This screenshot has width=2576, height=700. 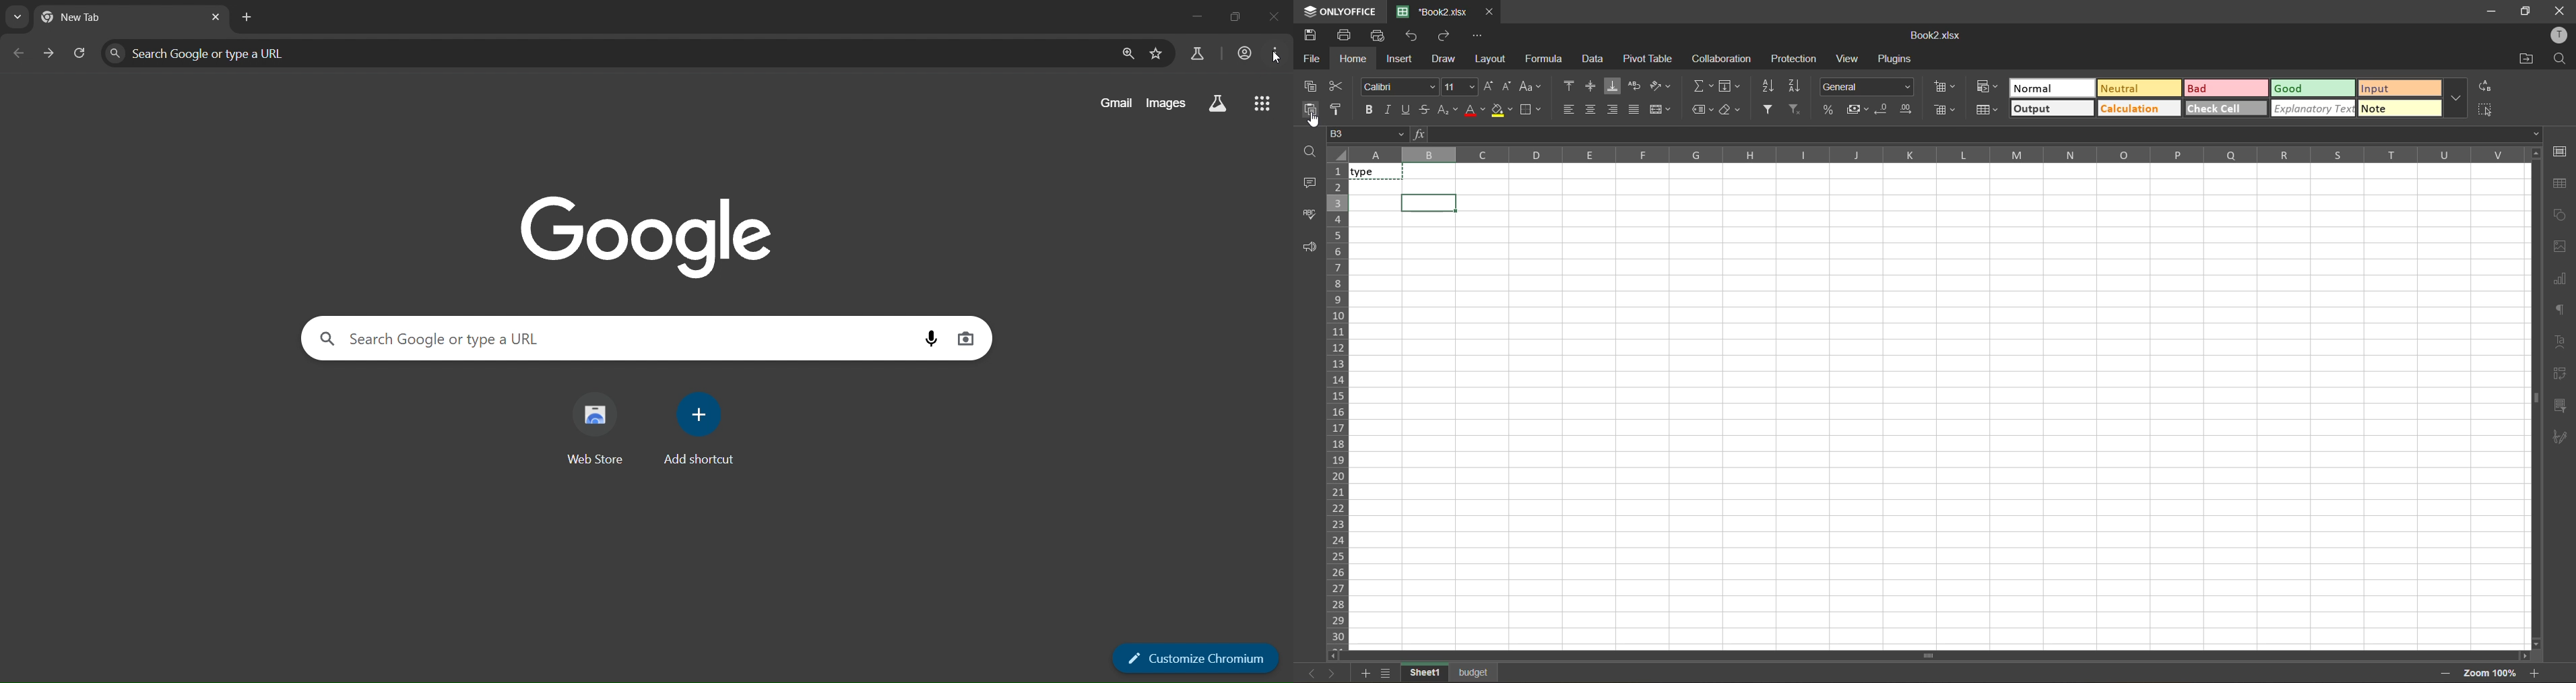 I want to click on zoom factor, so click(x=2491, y=672).